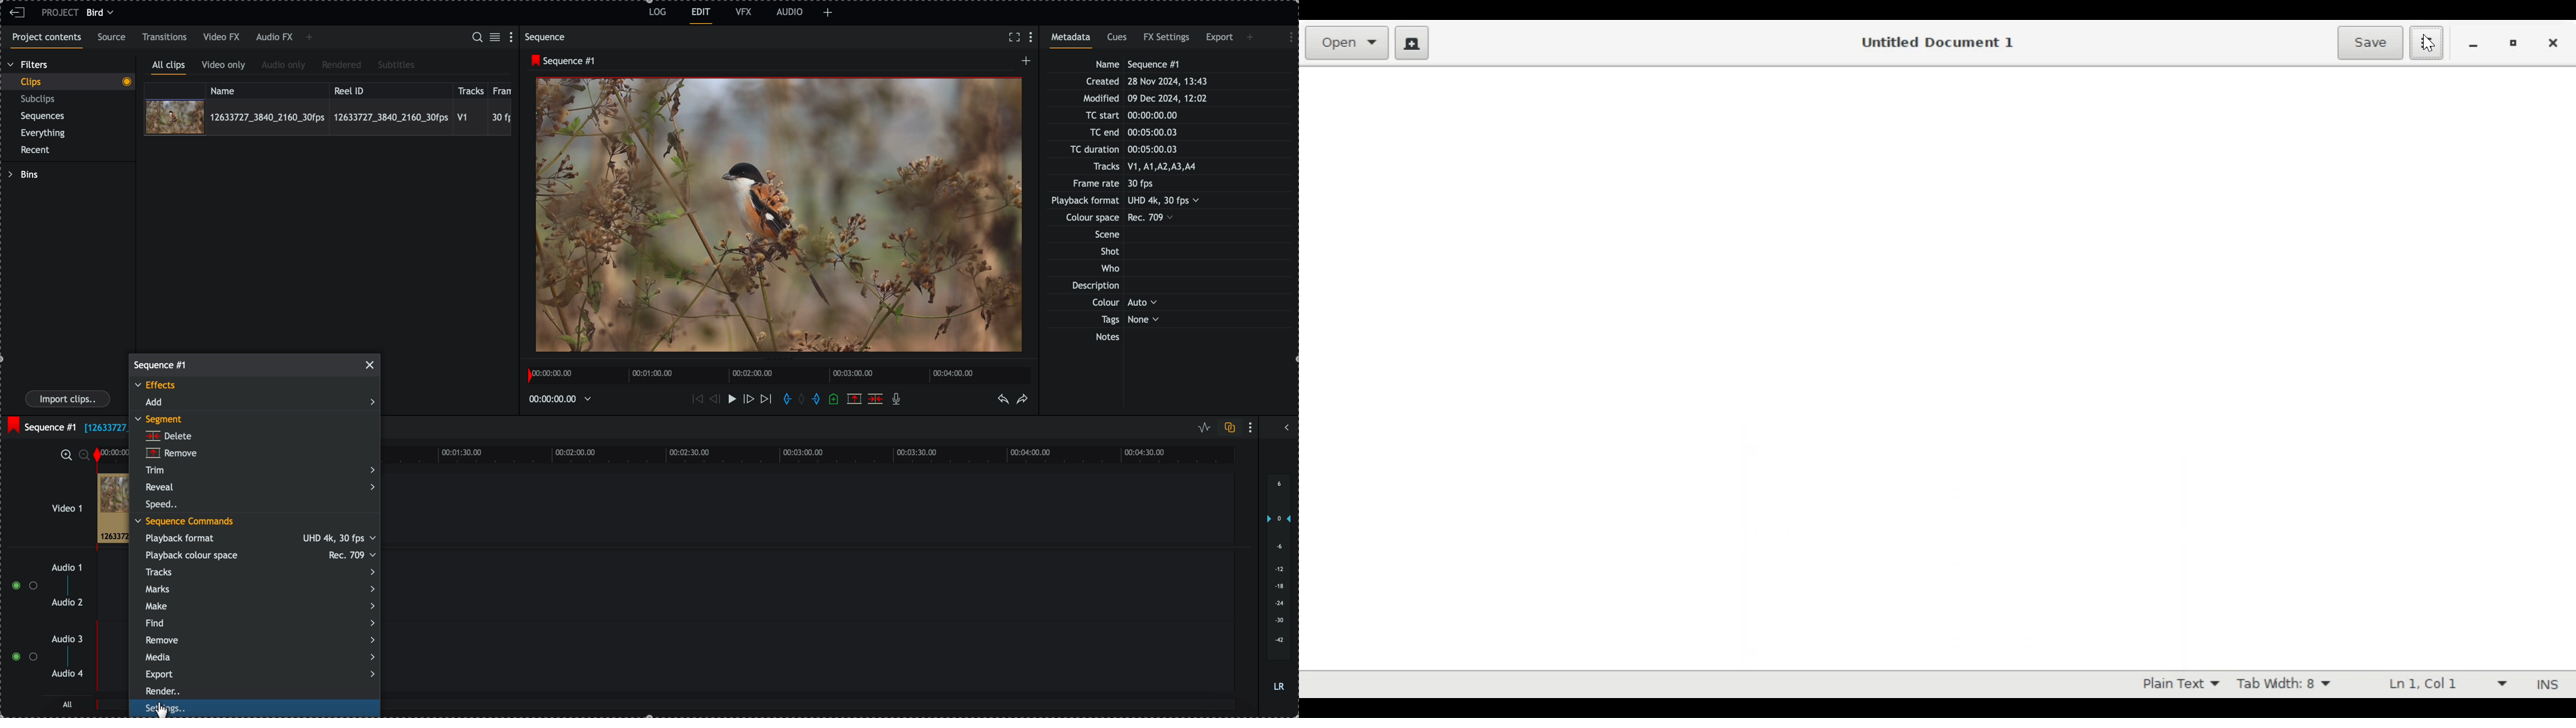  Describe the element at coordinates (1278, 583) in the screenshot. I see `audio output level (d/B)` at that location.